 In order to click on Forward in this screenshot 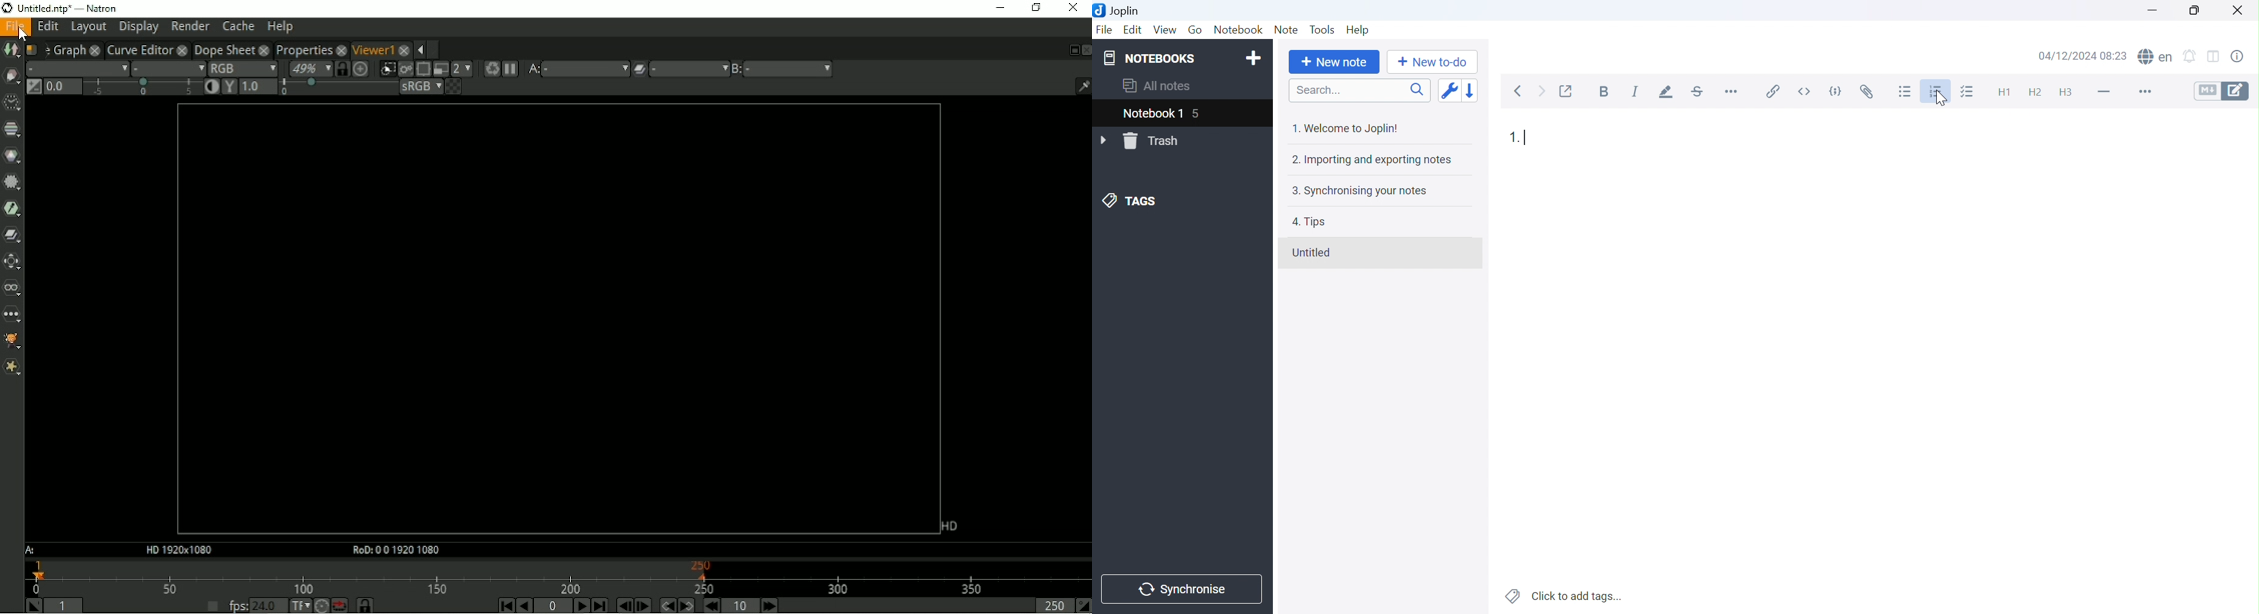, I will do `click(1542, 91)`.